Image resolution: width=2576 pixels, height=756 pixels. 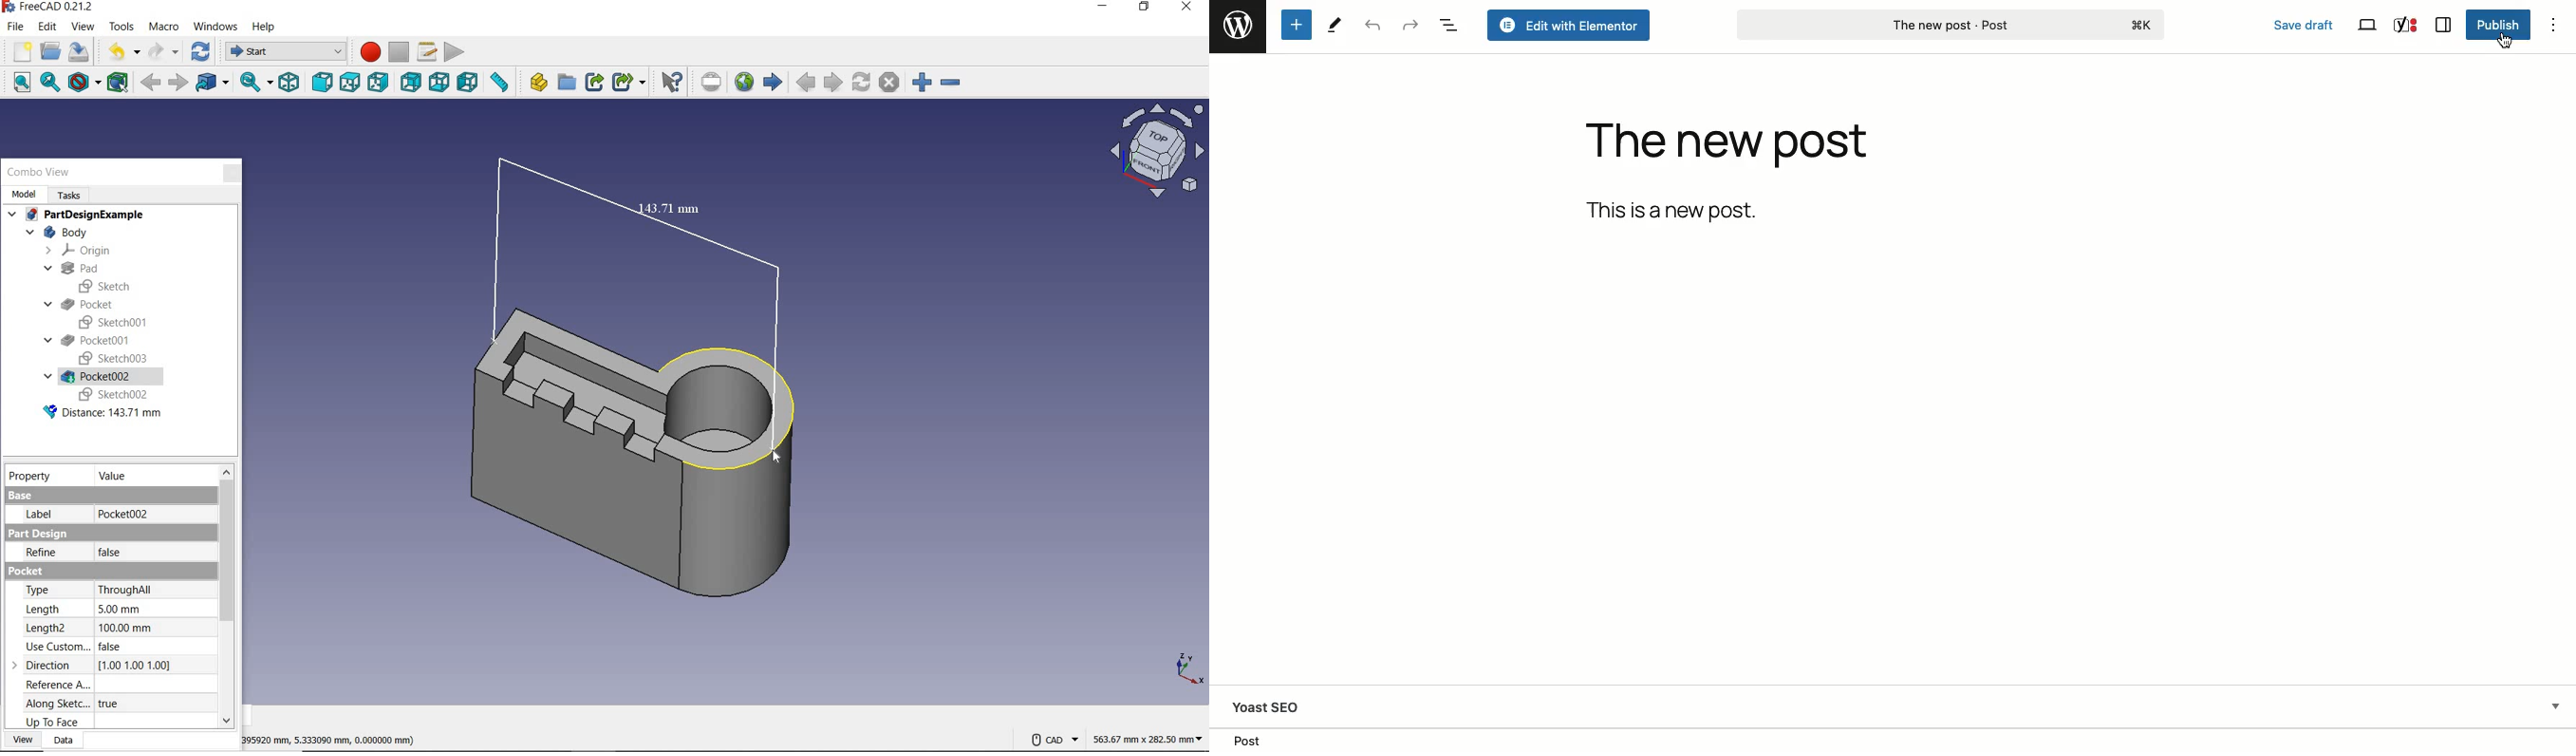 What do you see at coordinates (499, 84) in the screenshot?
I see `ruler` at bounding box center [499, 84].